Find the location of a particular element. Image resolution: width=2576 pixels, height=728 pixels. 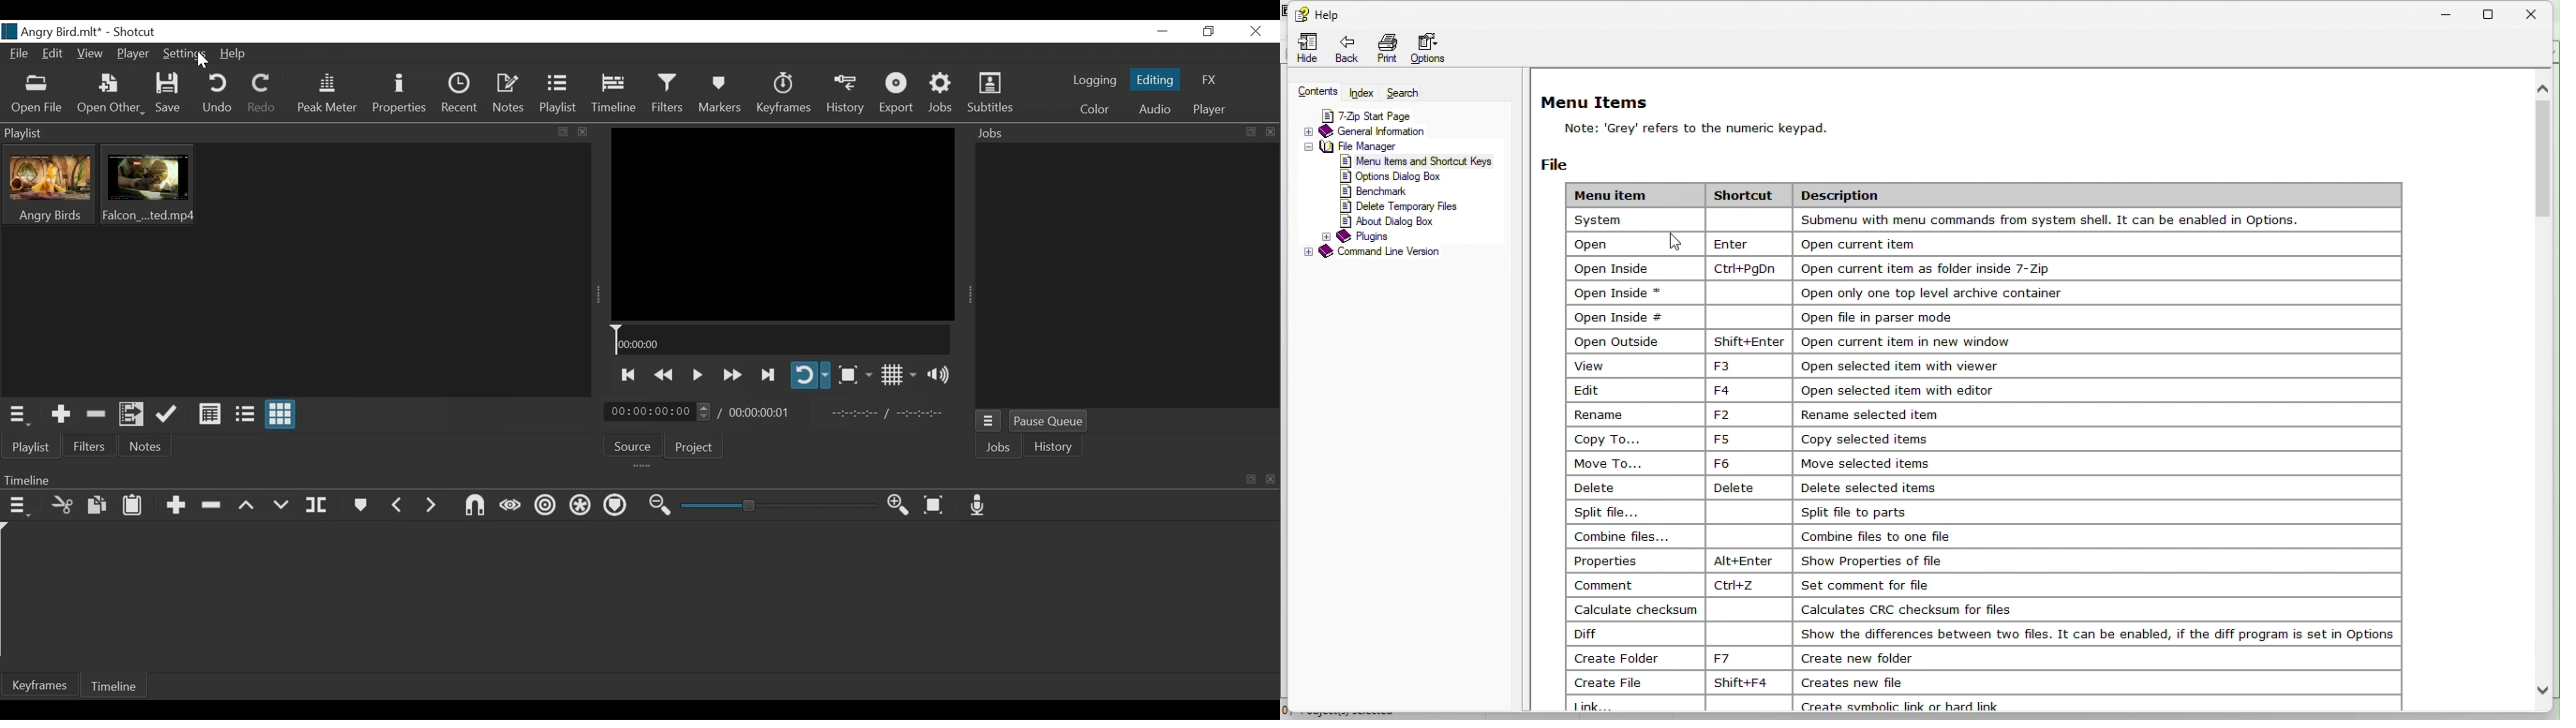

Total Duration is located at coordinates (759, 411).